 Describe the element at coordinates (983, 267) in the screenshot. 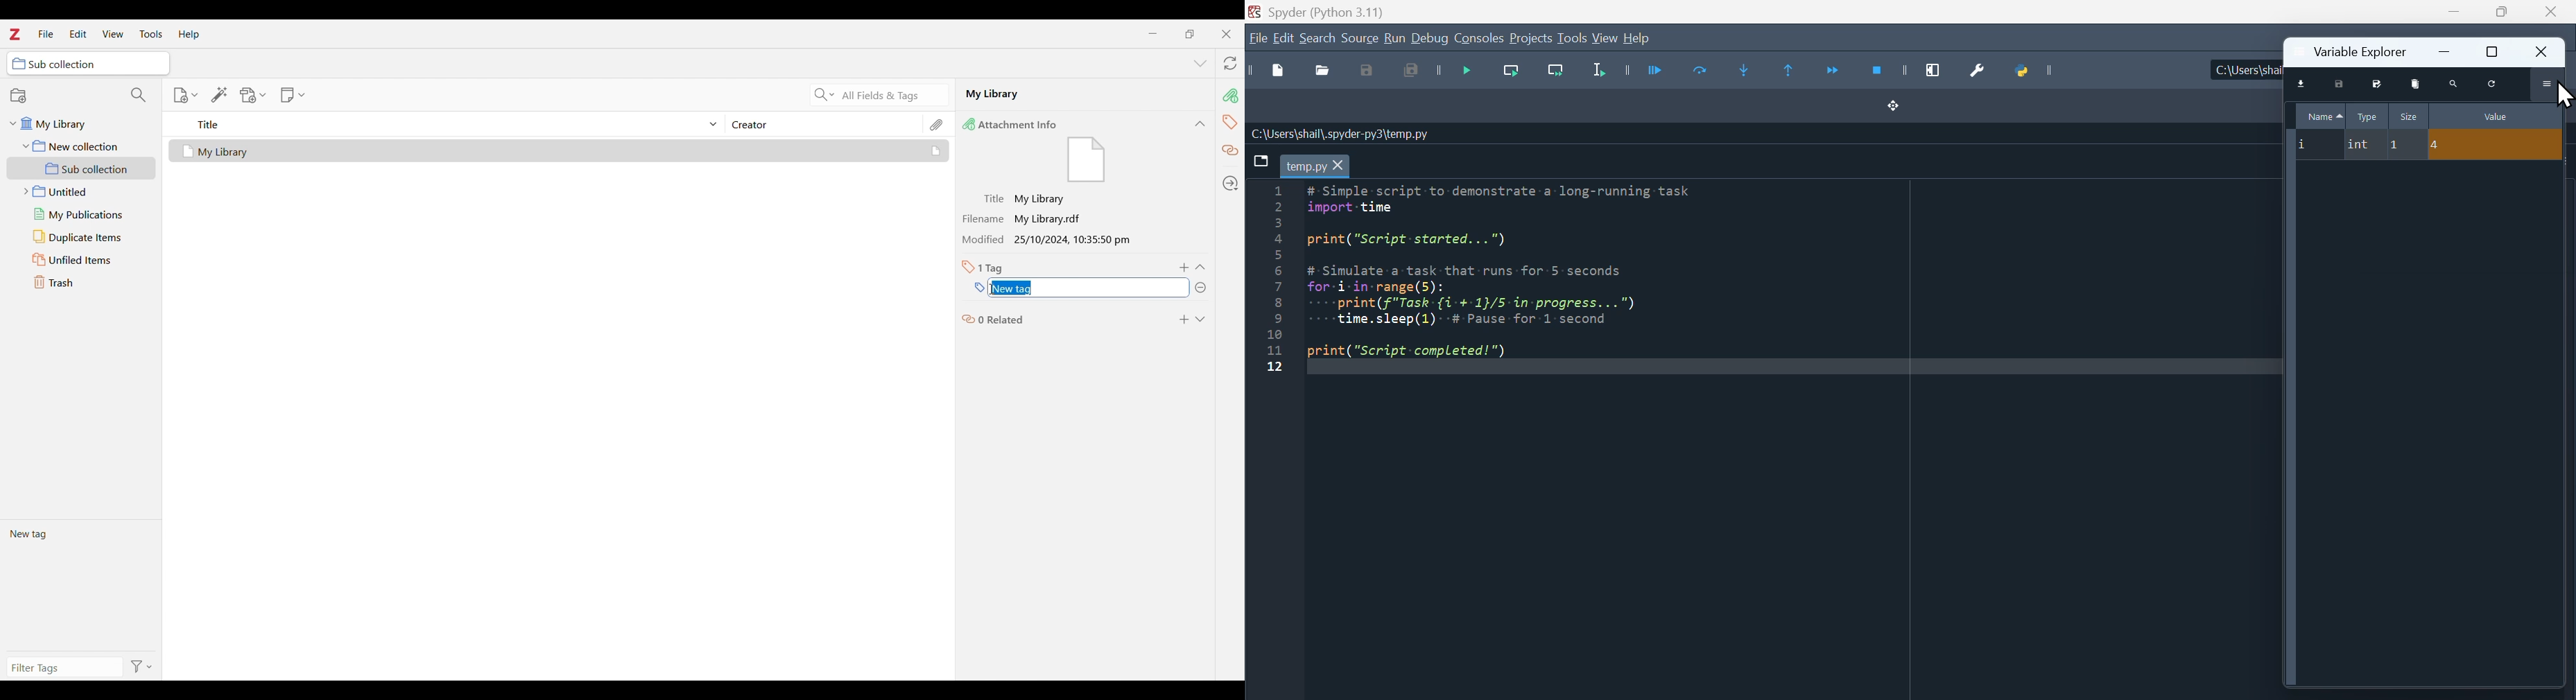

I see `Total number of tags` at that location.